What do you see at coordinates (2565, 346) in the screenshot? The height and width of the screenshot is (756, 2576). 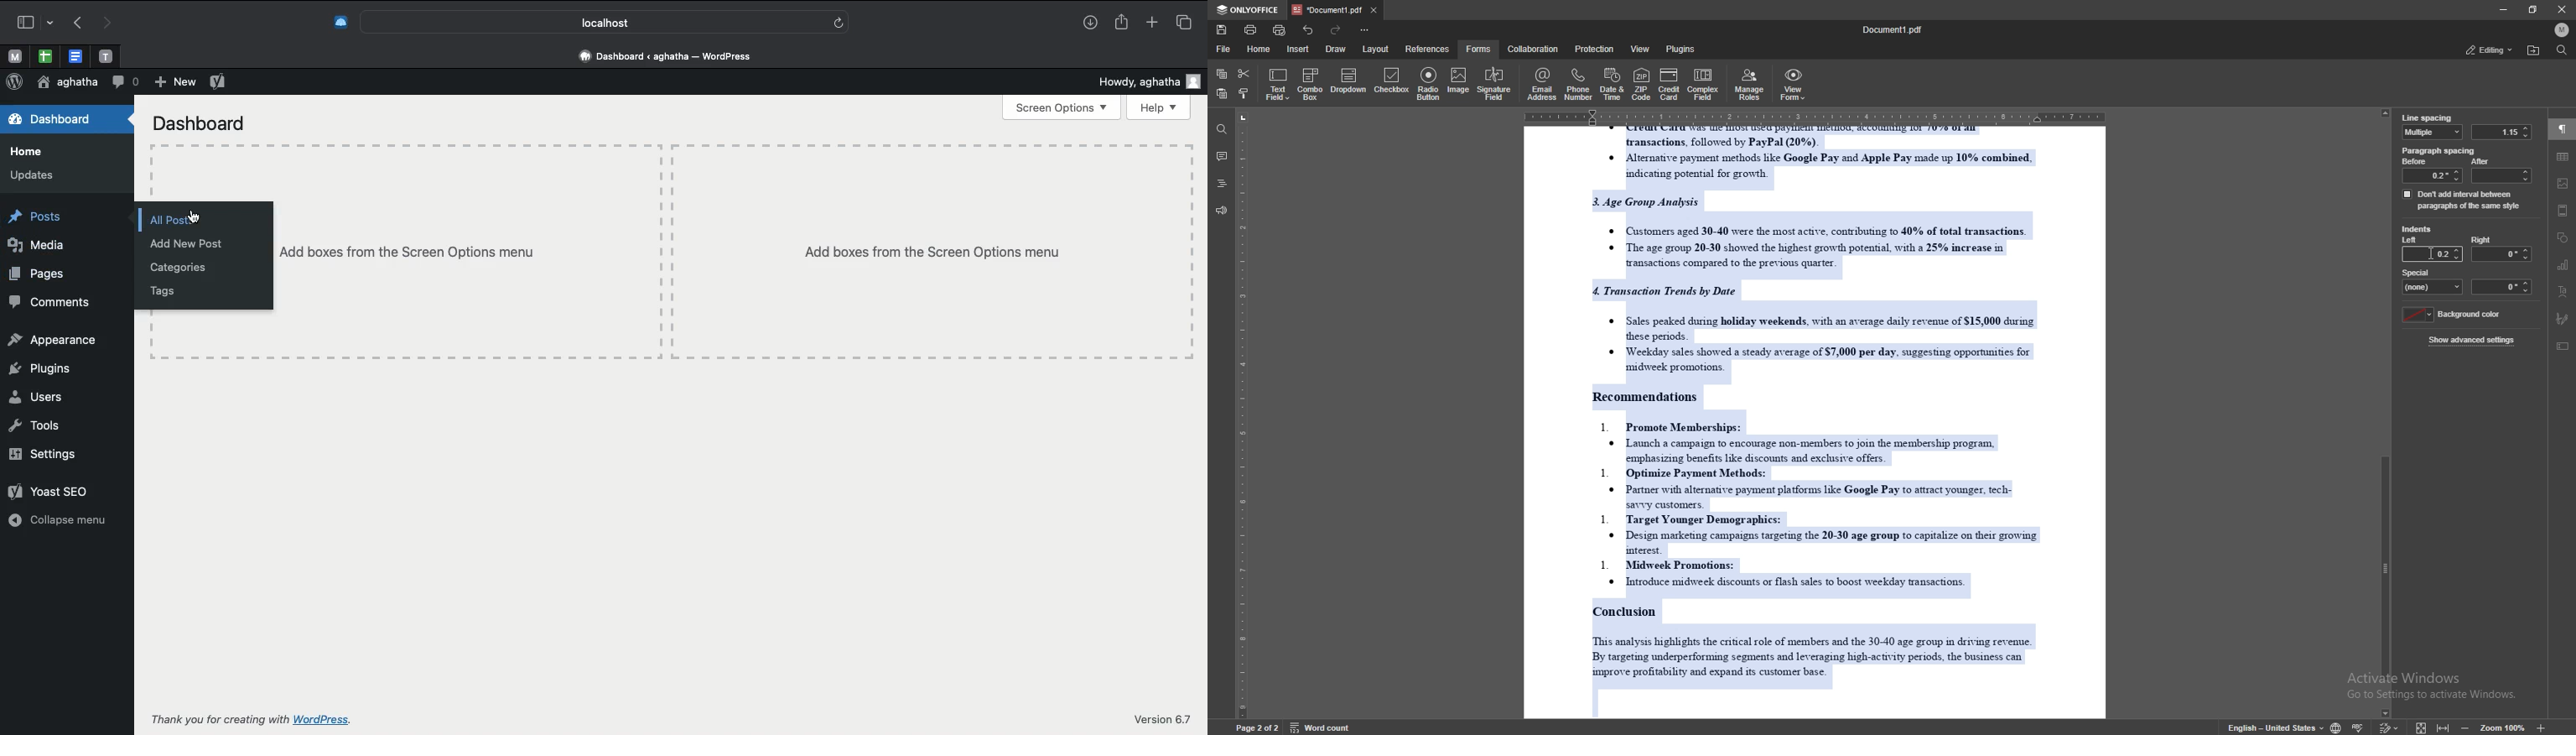 I see `text box` at bounding box center [2565, 346].